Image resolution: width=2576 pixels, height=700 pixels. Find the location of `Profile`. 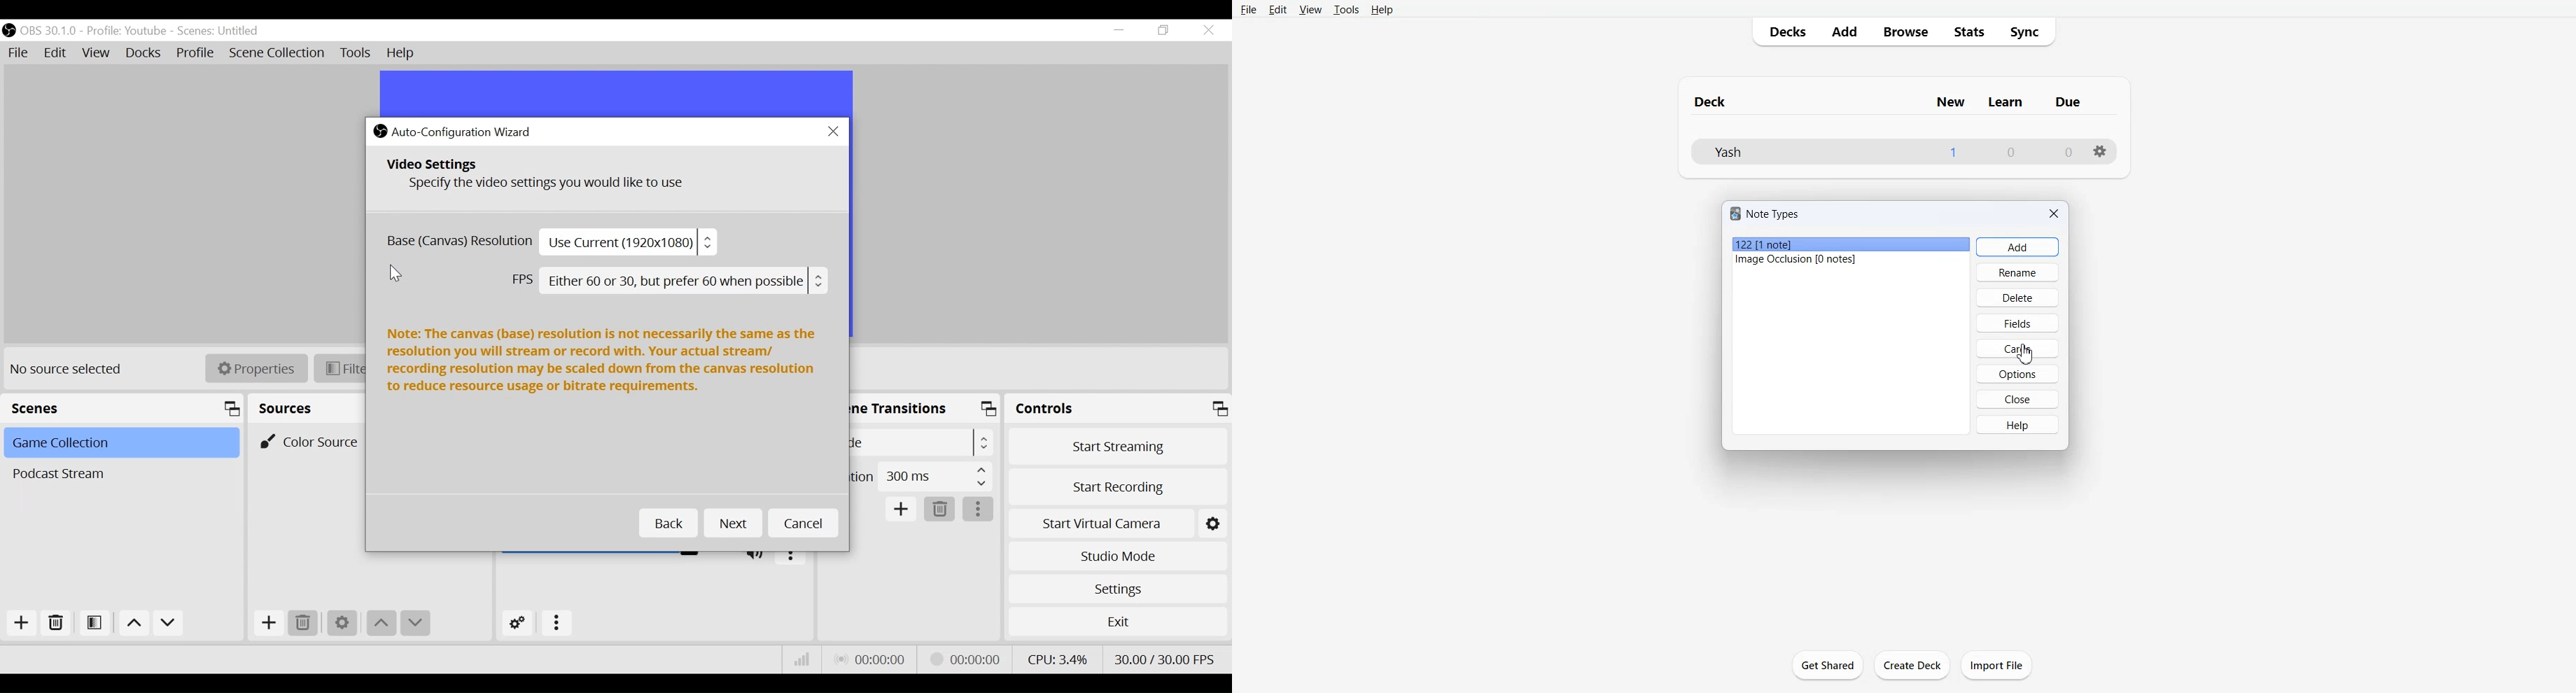

Profile is located at coordinates (196, 53).